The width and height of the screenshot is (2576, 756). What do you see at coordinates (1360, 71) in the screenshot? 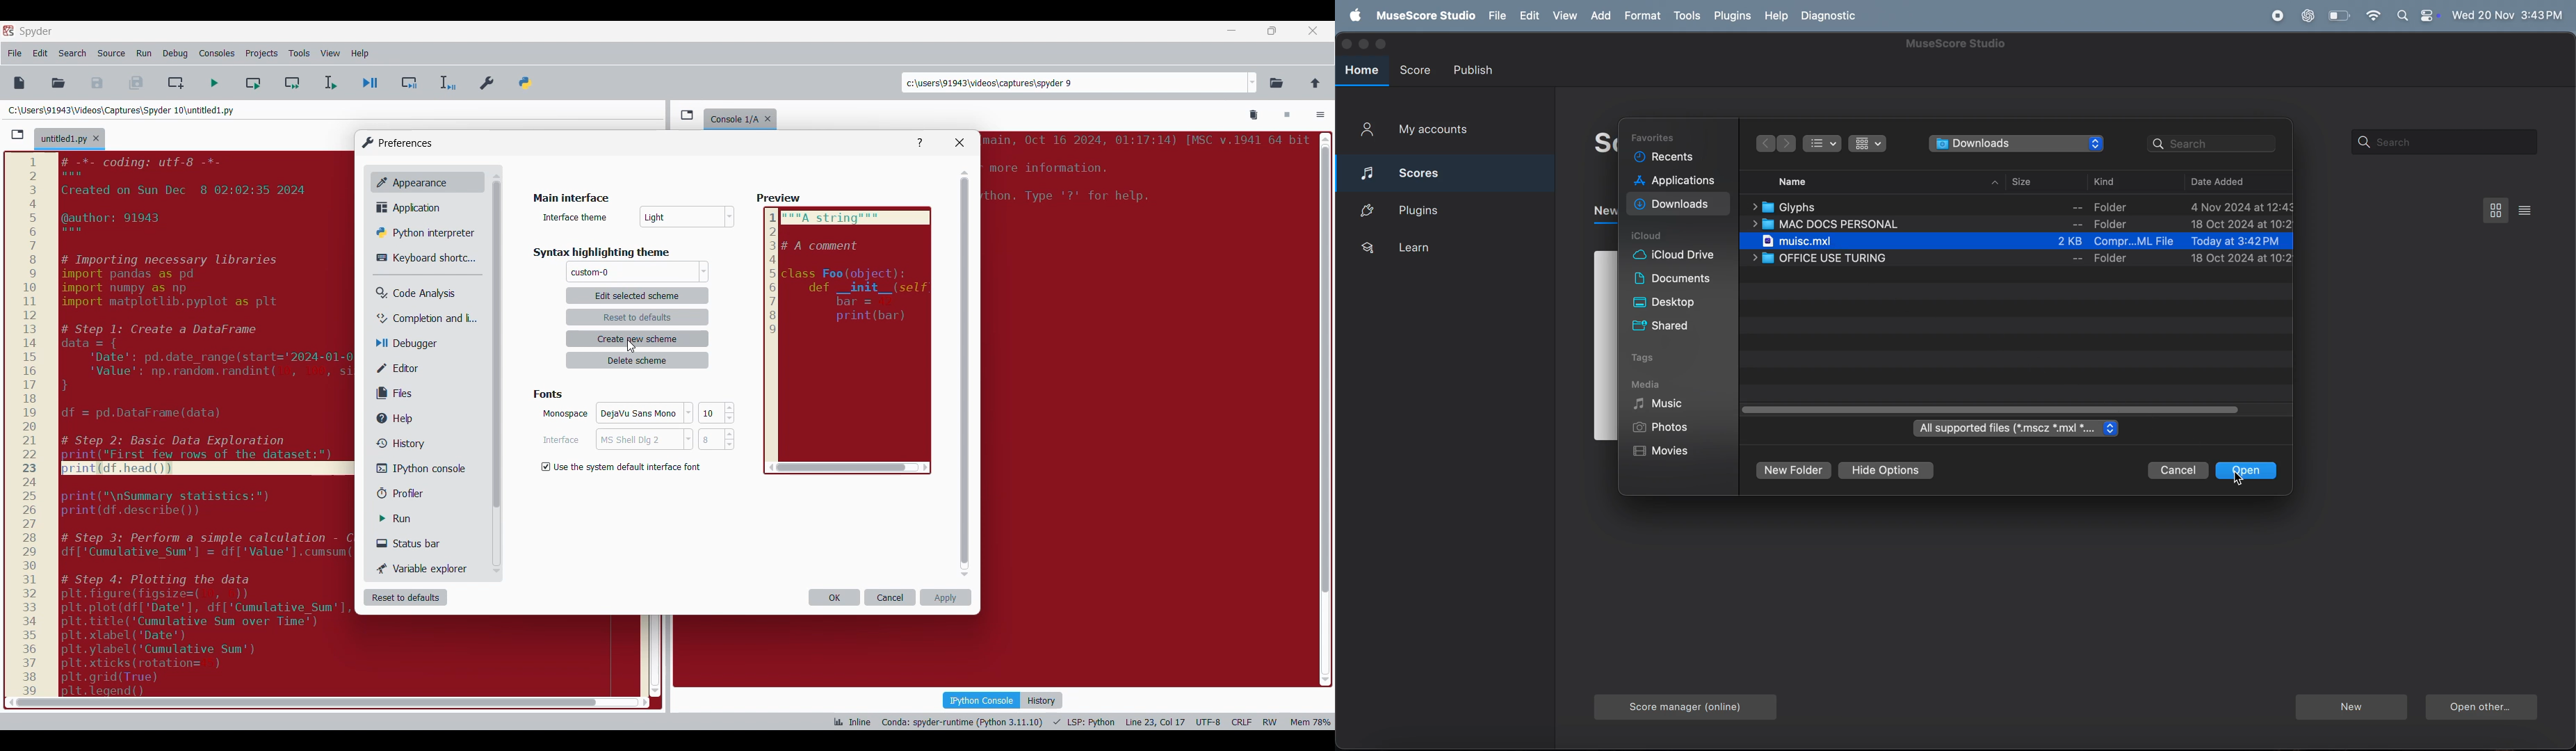
I see `home` at bounding box center [1360, 71].